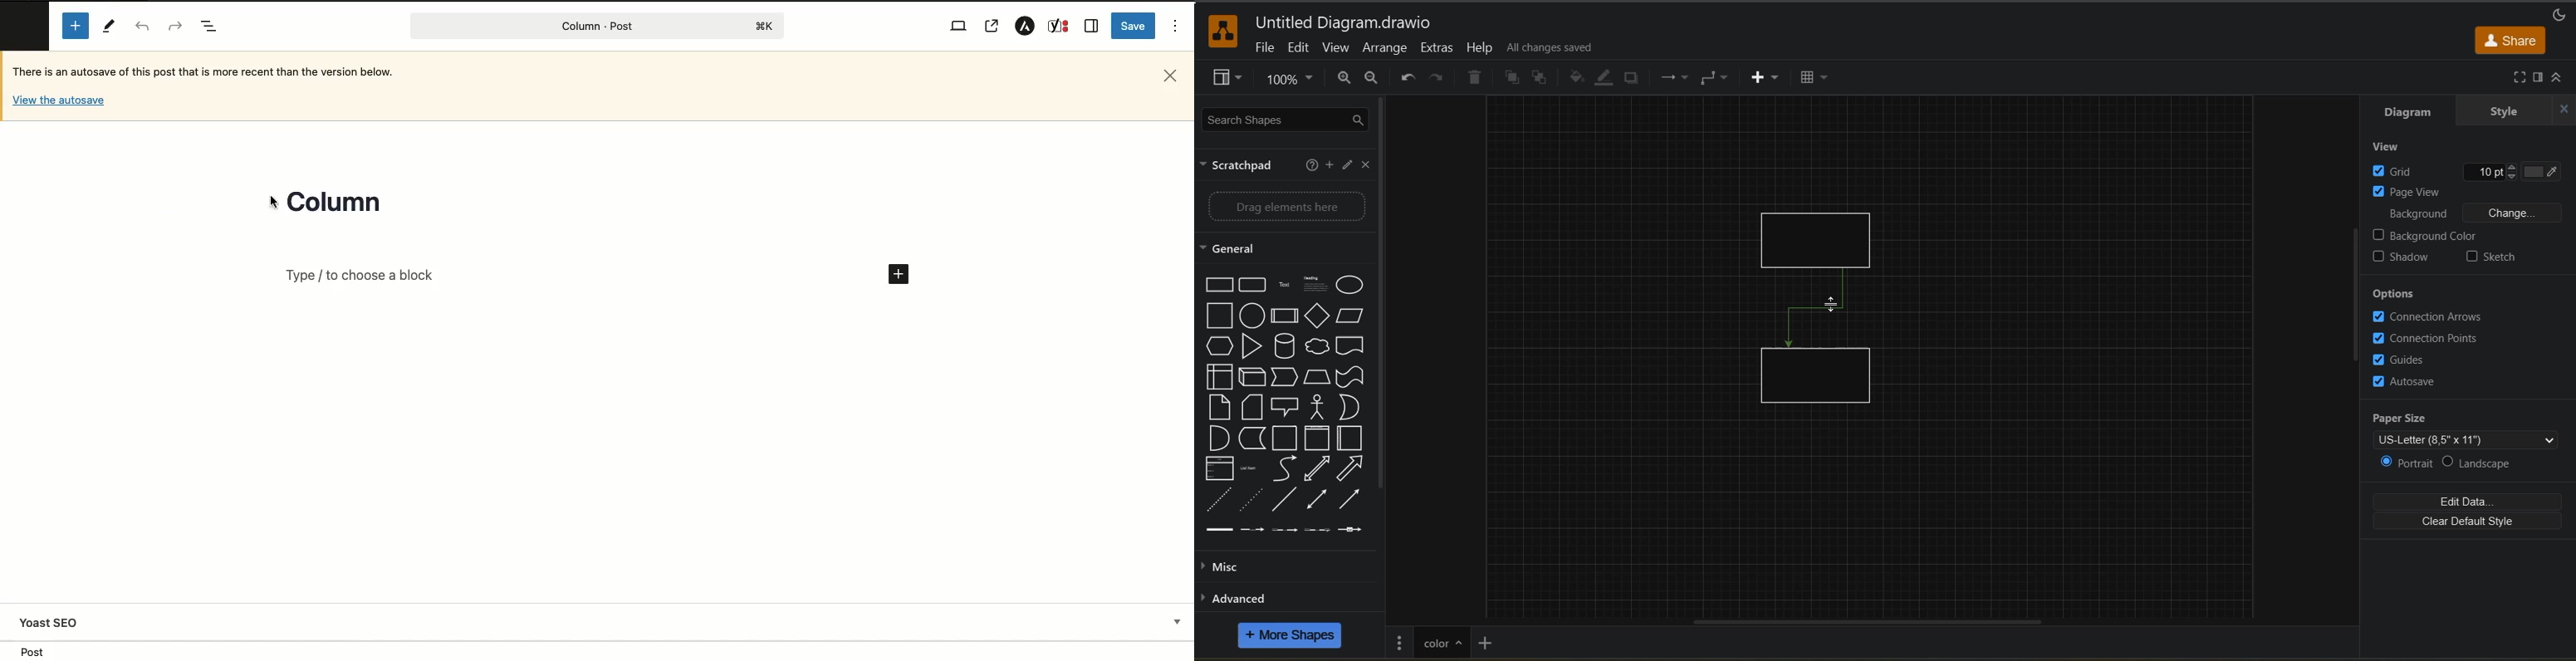 The image size is (2576, 672). I want to click on help, so click(1480, 48).